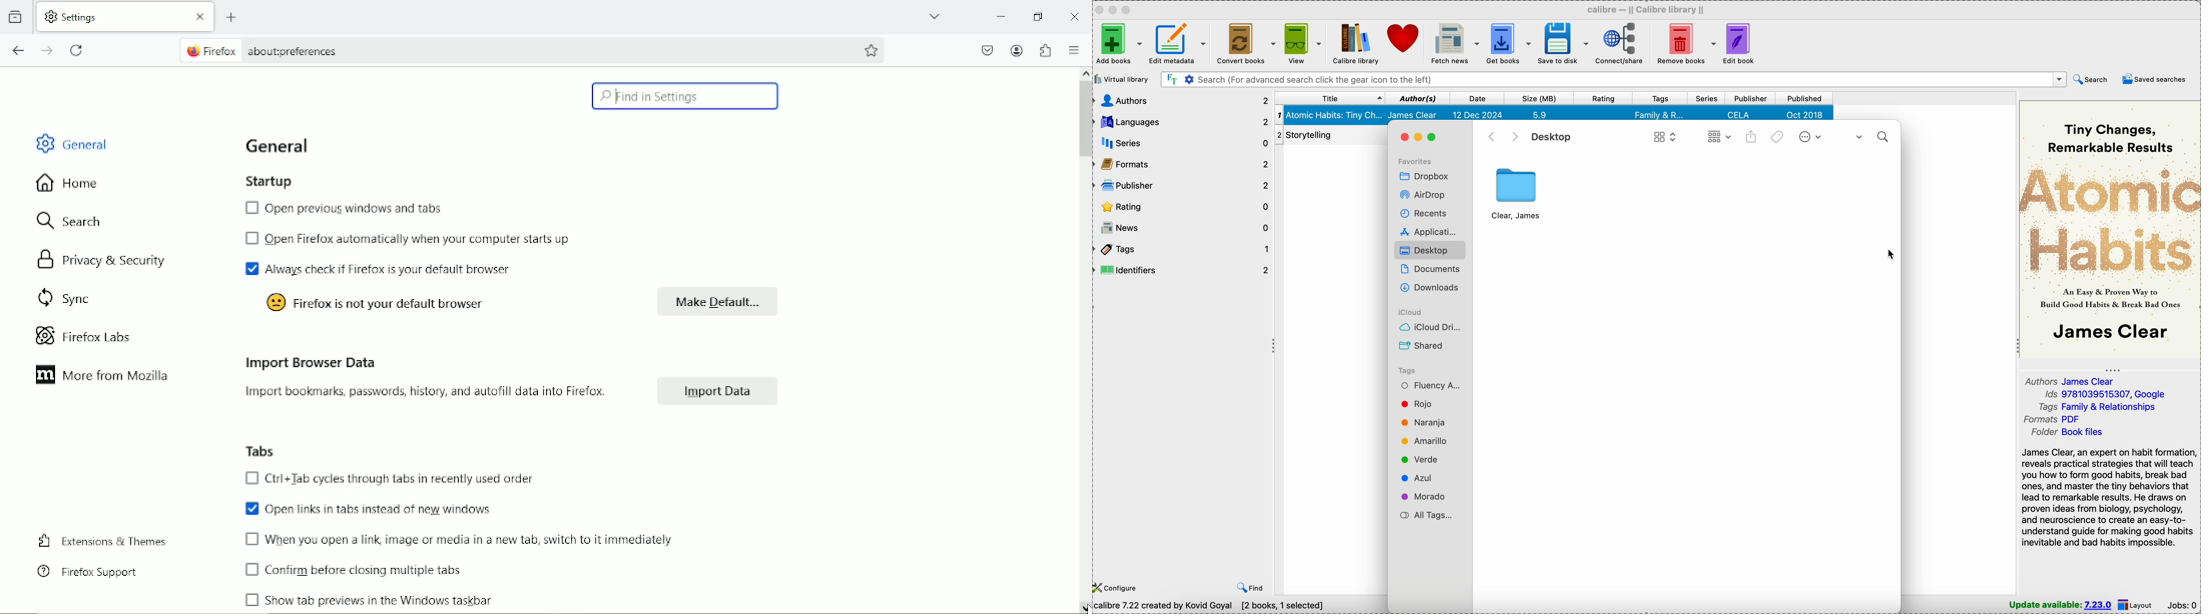 This screenshot has width=2212, height=616. What do you see at coordinates (2098, 407) in the screenshot?
I see `tags Family & Relationships` at bounding box center [2098, 407].